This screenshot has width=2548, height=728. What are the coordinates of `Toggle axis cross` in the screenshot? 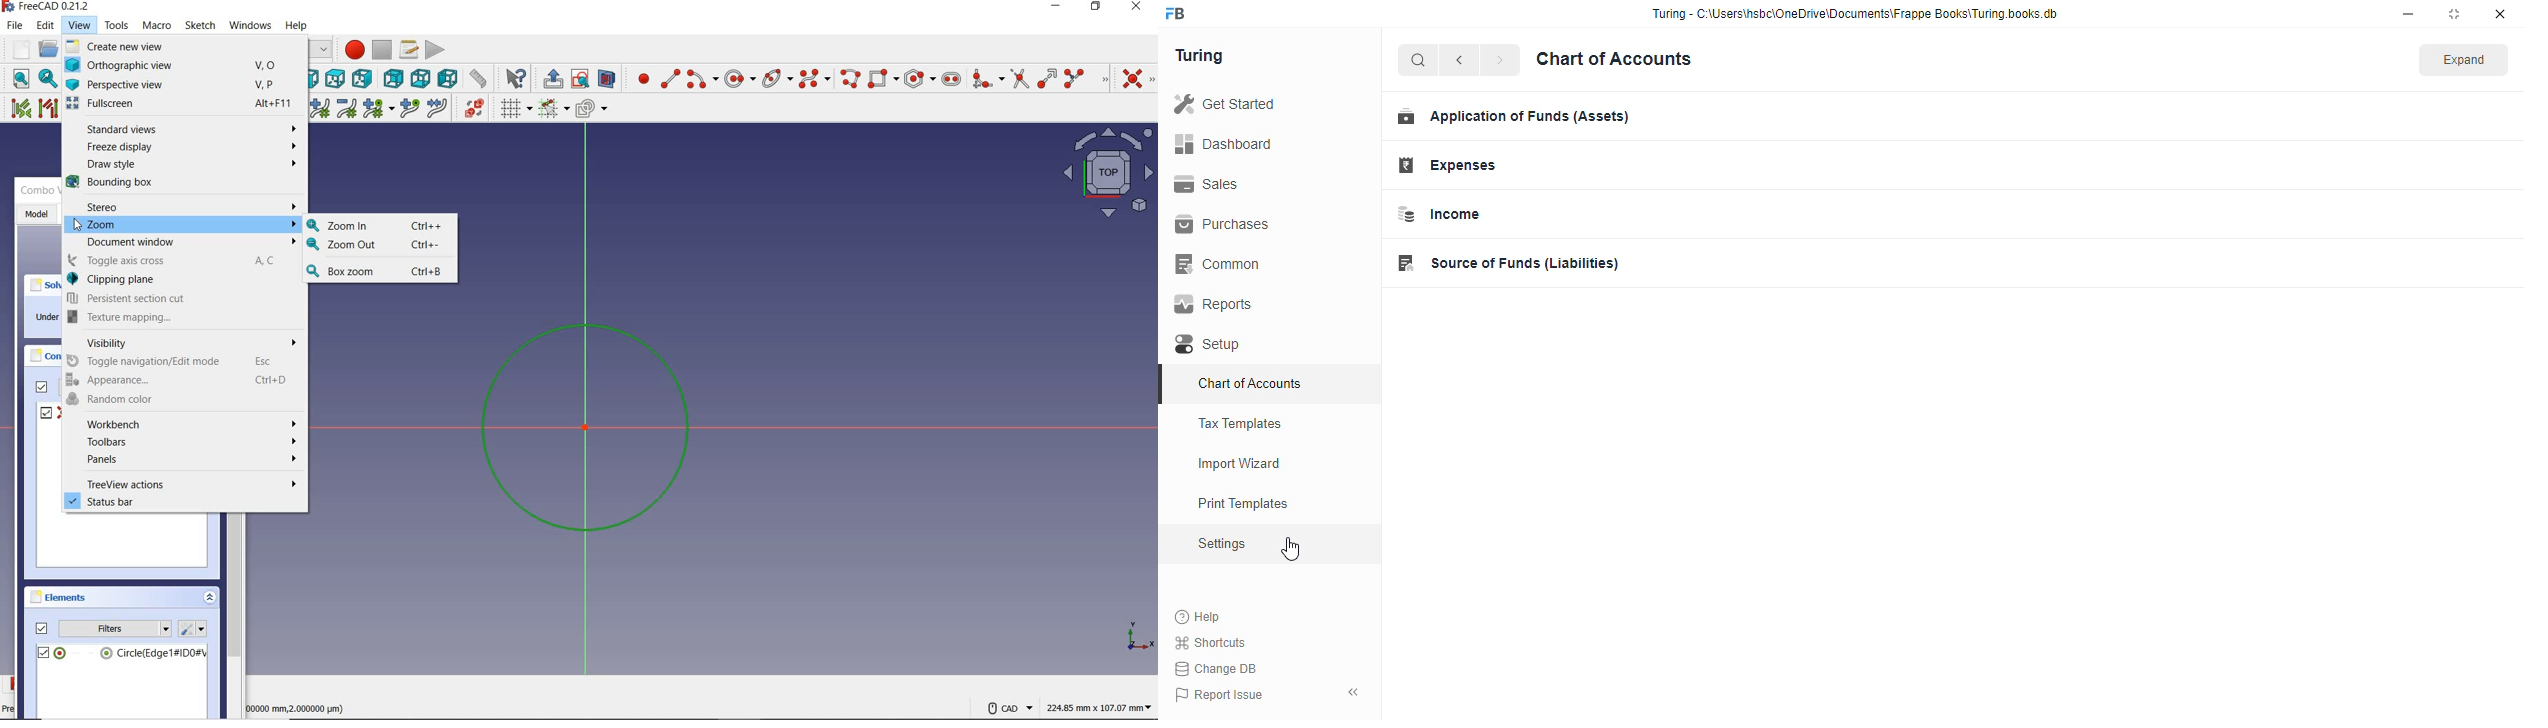 It's located at (181, 261).